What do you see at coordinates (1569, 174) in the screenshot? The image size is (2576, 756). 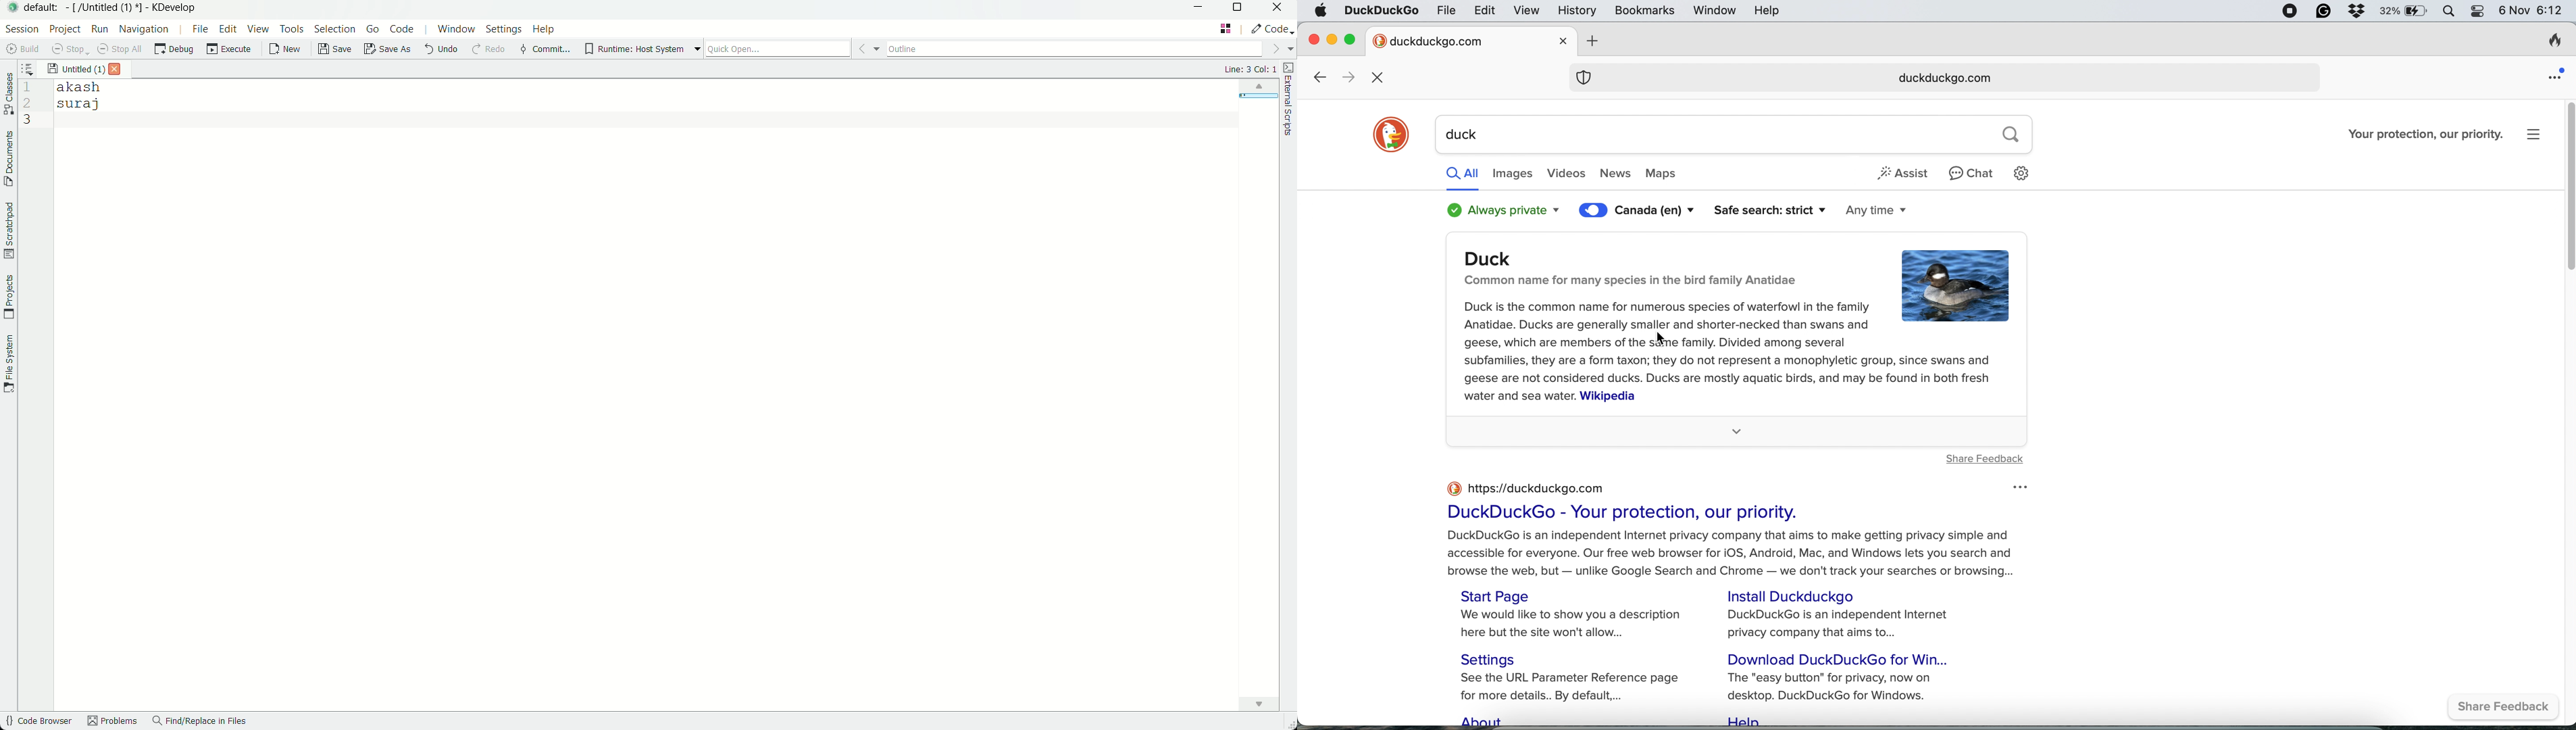 I see `videos` at bounding box center [1569, 174].